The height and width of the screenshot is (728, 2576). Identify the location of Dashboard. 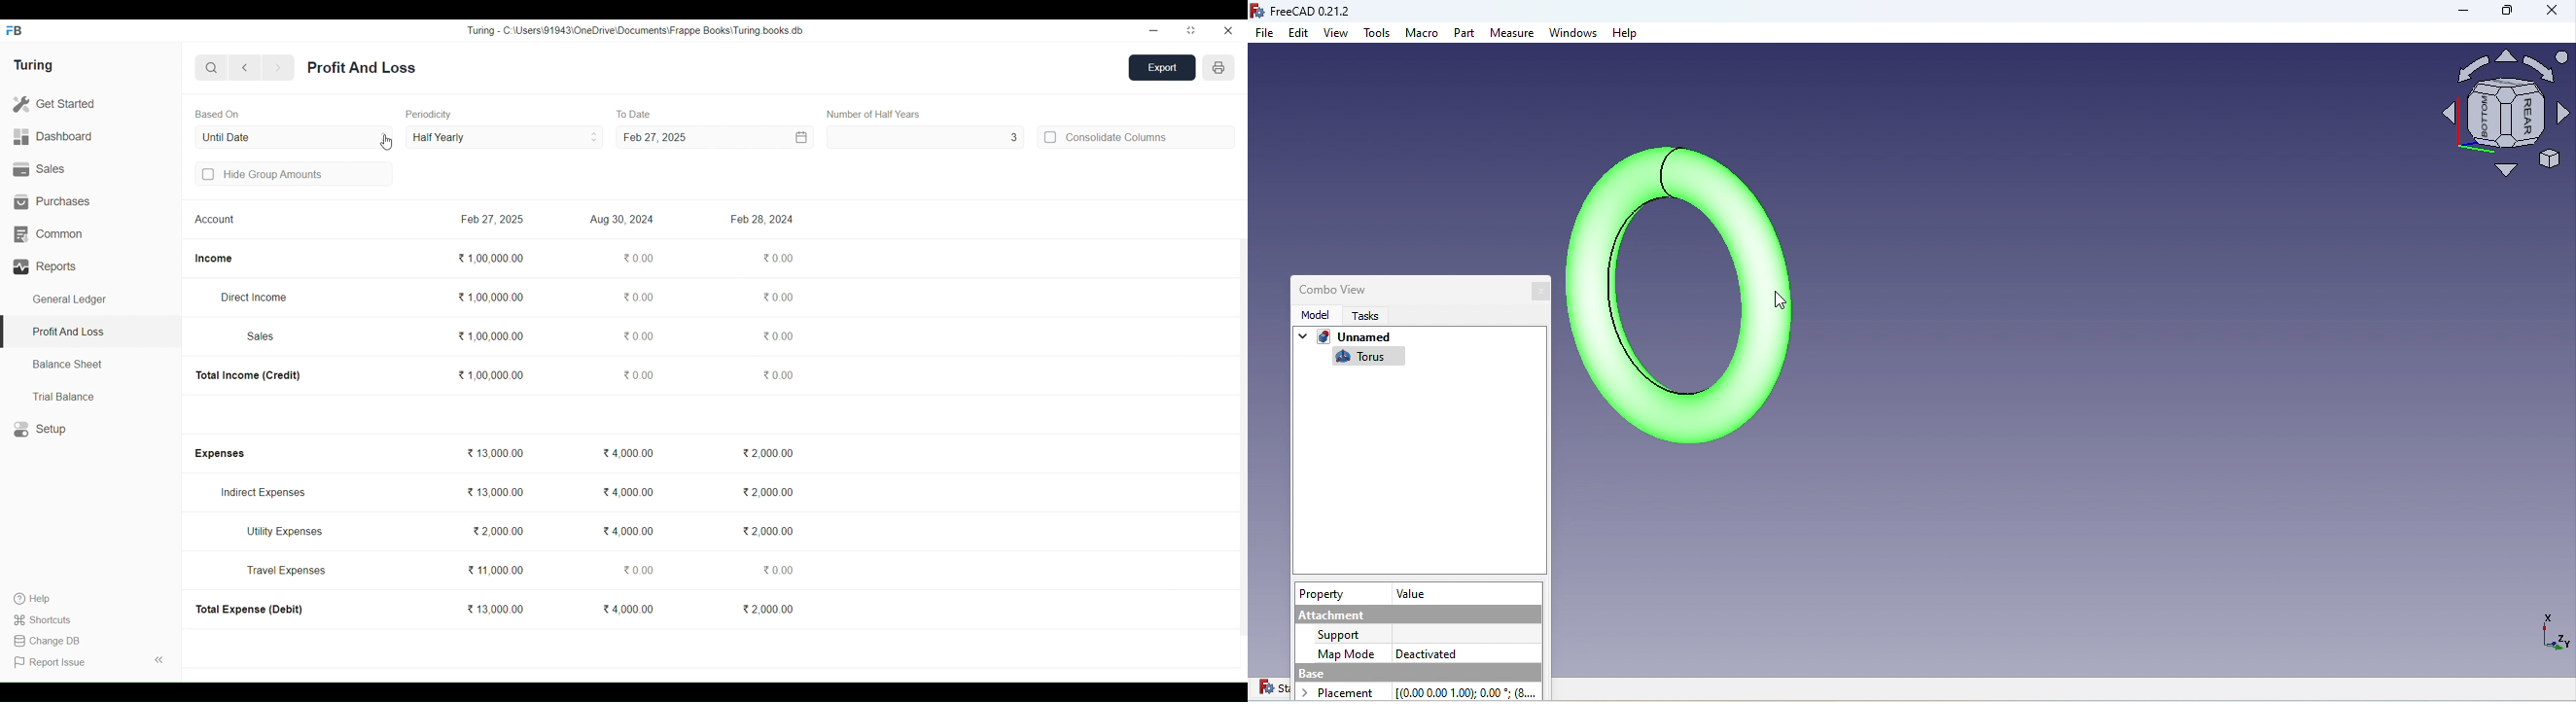
(90, 137).